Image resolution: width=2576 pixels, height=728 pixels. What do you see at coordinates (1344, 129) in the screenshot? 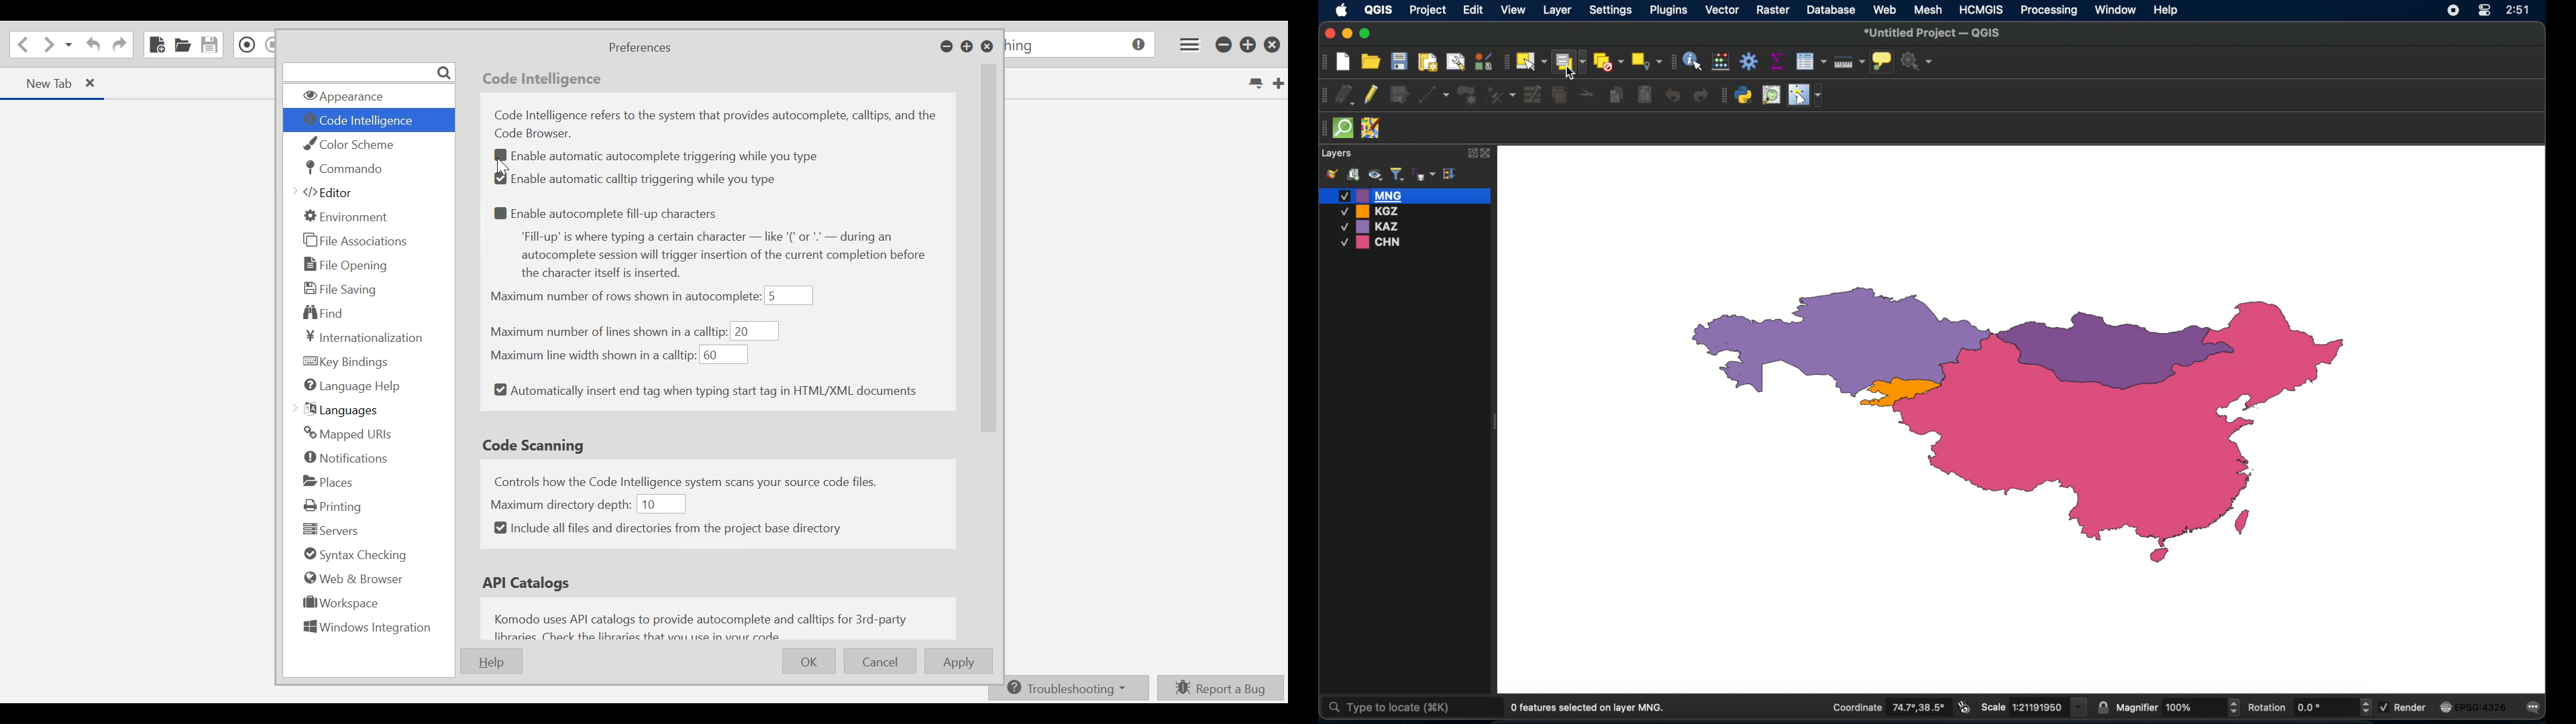
I see `quick osm` at bounding box center [1344, 129].